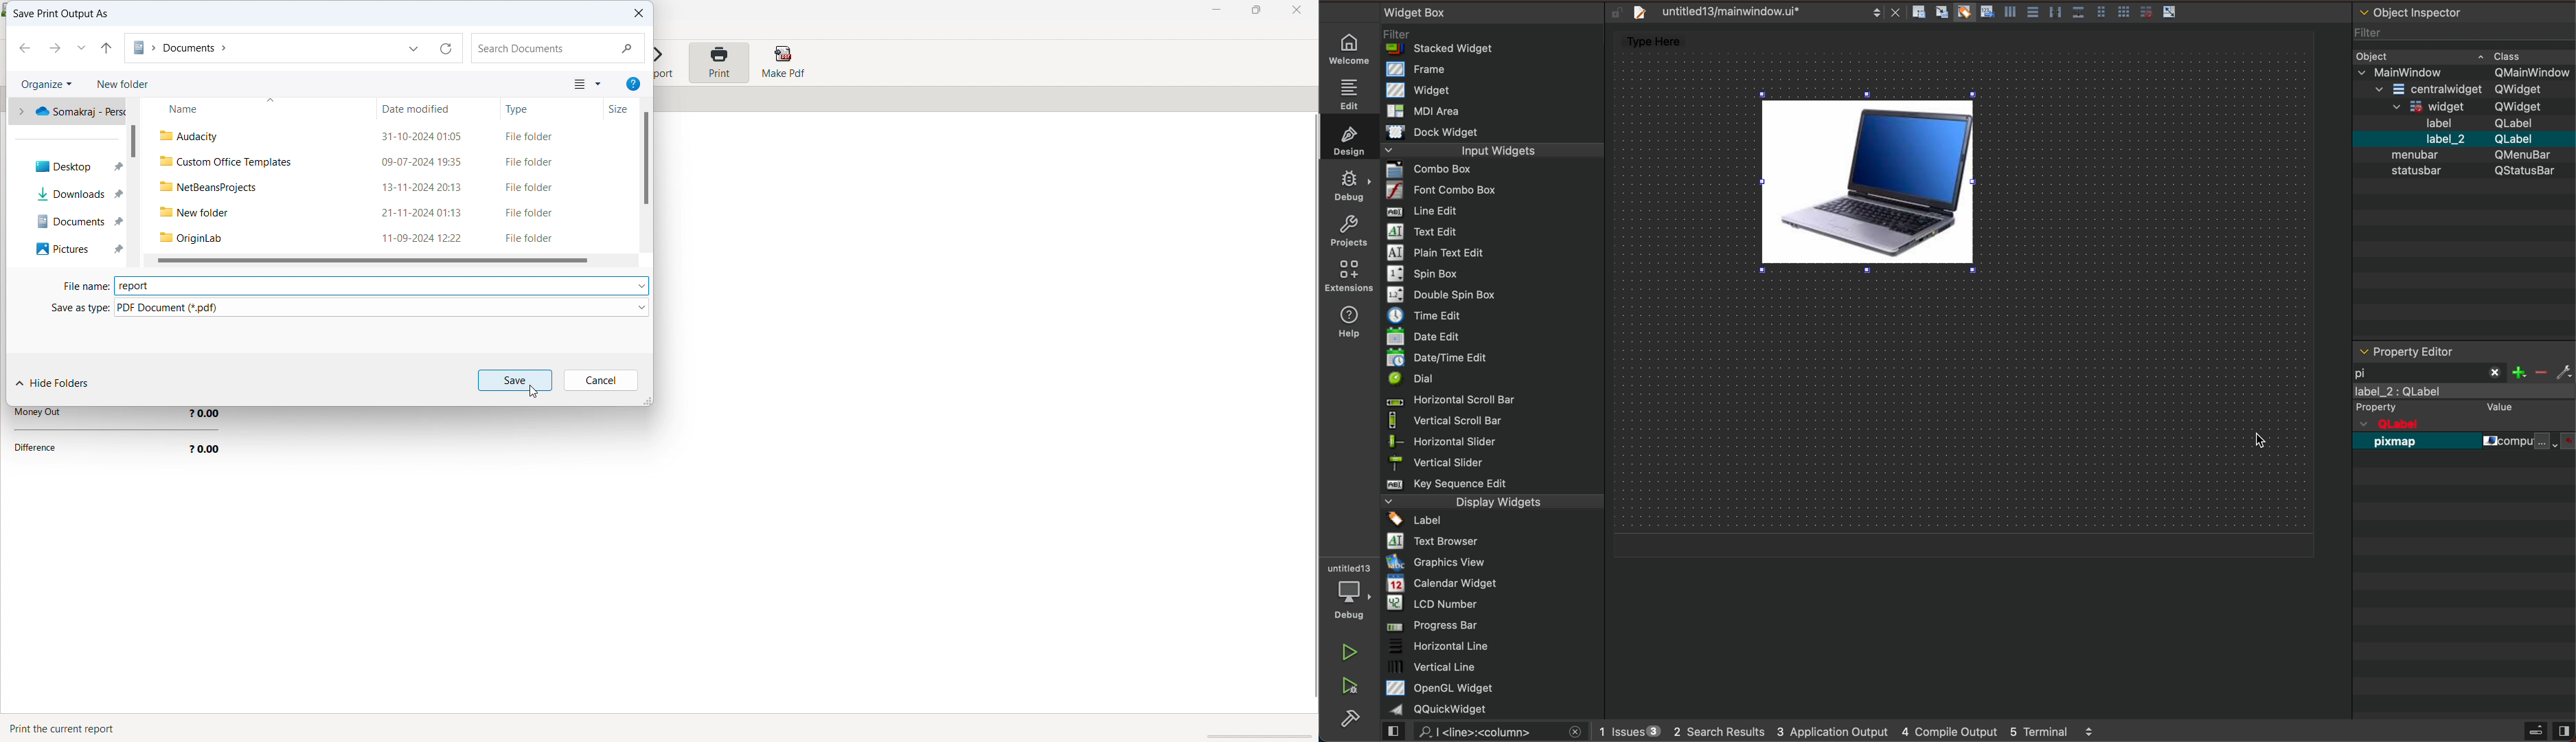 This screenshot has width=2576, height=756. I want to click on previous folder, so click(23, 48).